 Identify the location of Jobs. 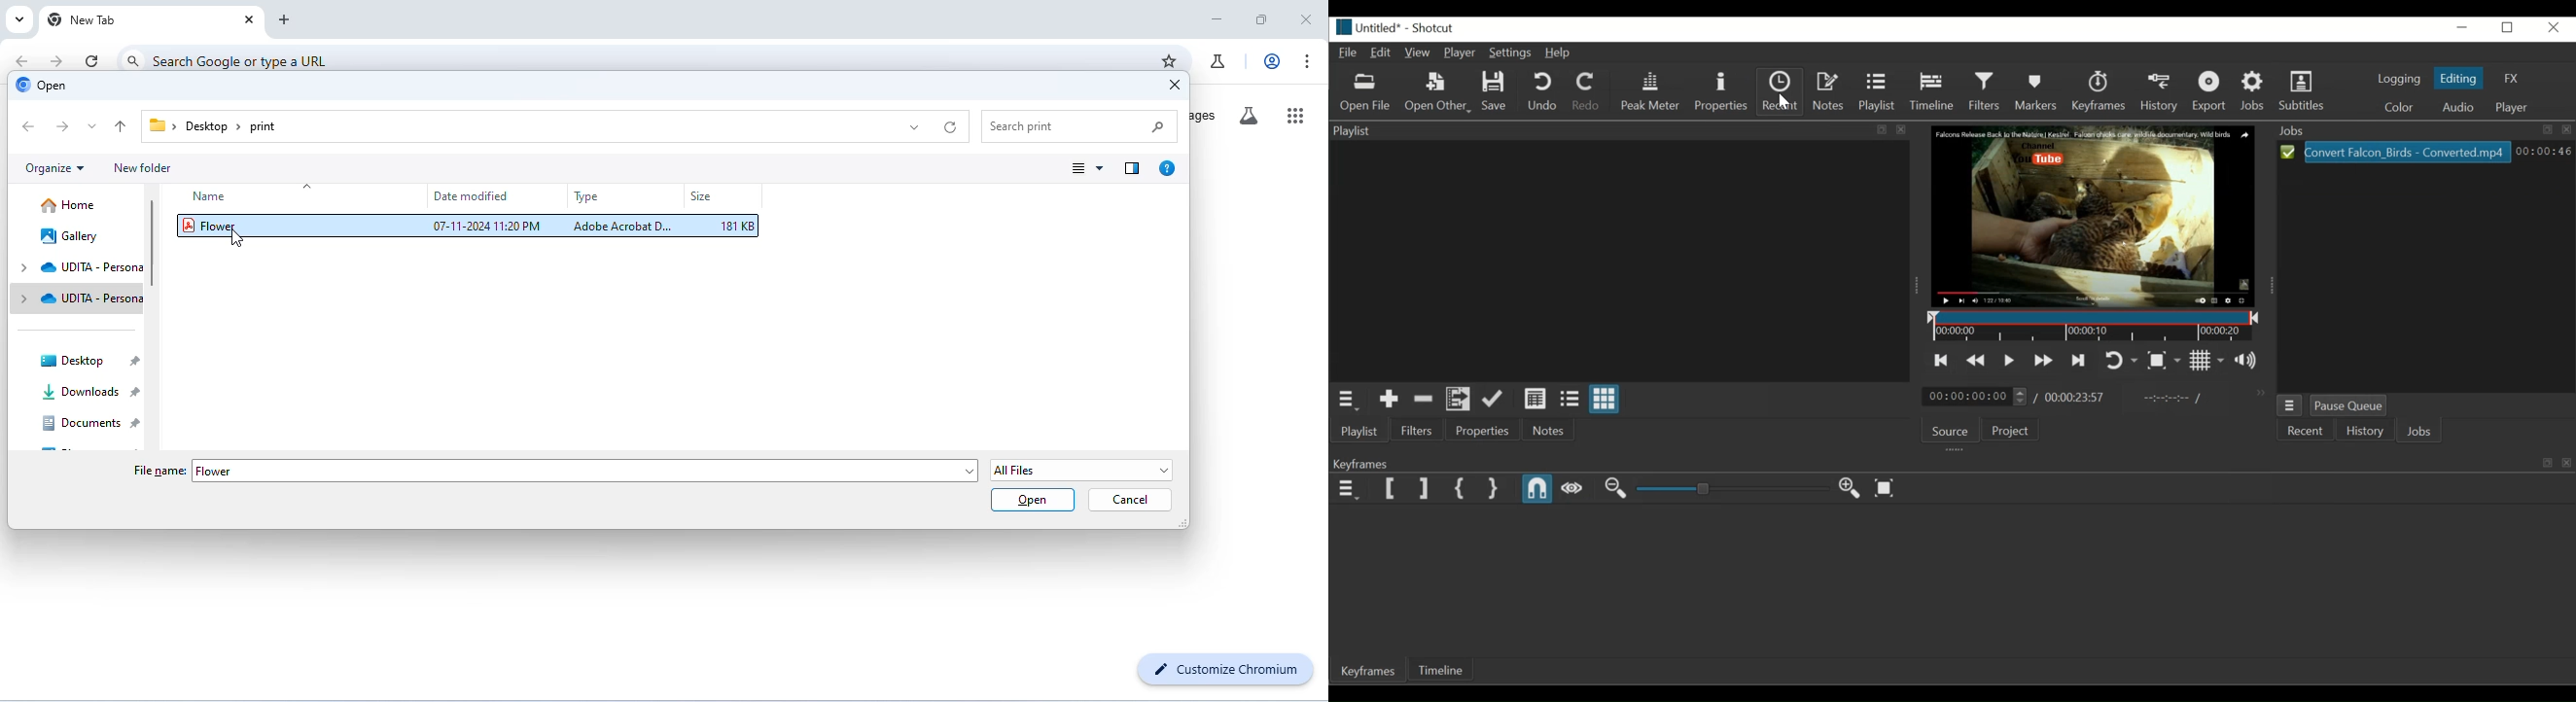
(2418, 431).